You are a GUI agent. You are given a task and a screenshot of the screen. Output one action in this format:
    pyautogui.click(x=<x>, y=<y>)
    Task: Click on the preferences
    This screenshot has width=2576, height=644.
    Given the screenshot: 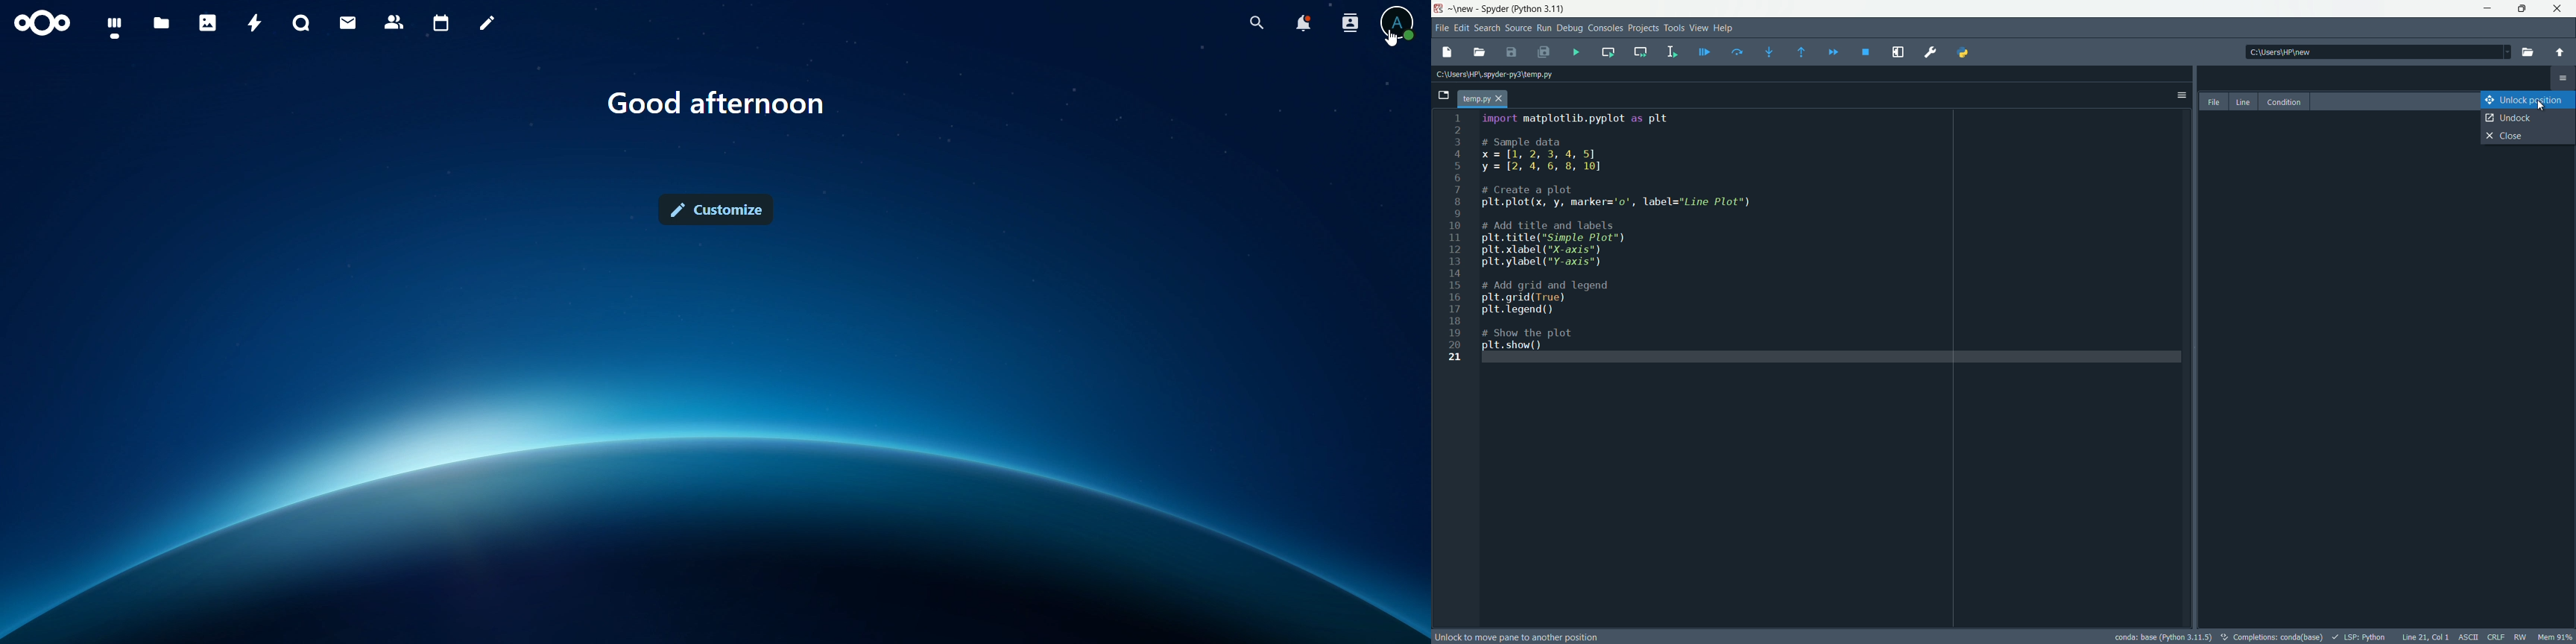 What is the action you would take?
    pyautogui.click(x=1931, y=51)
    